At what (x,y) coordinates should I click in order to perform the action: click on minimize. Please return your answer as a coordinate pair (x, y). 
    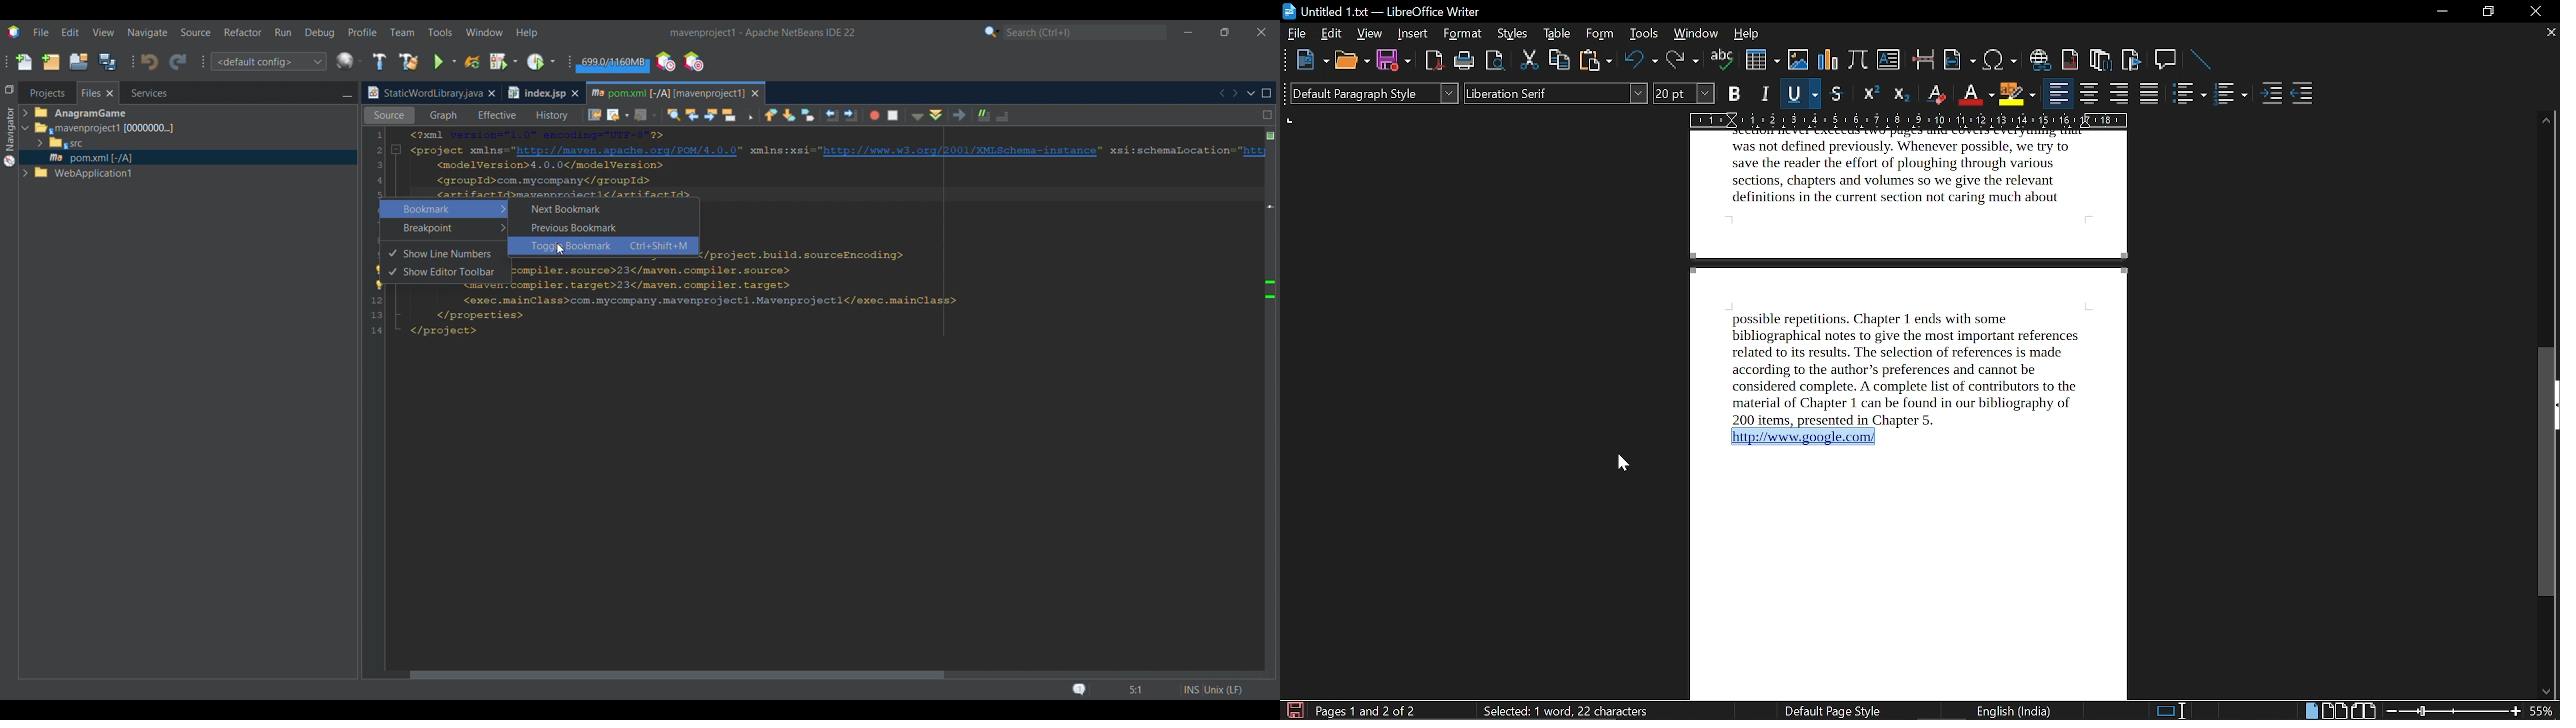
    Looking at the image, I should click on (2442, 12).